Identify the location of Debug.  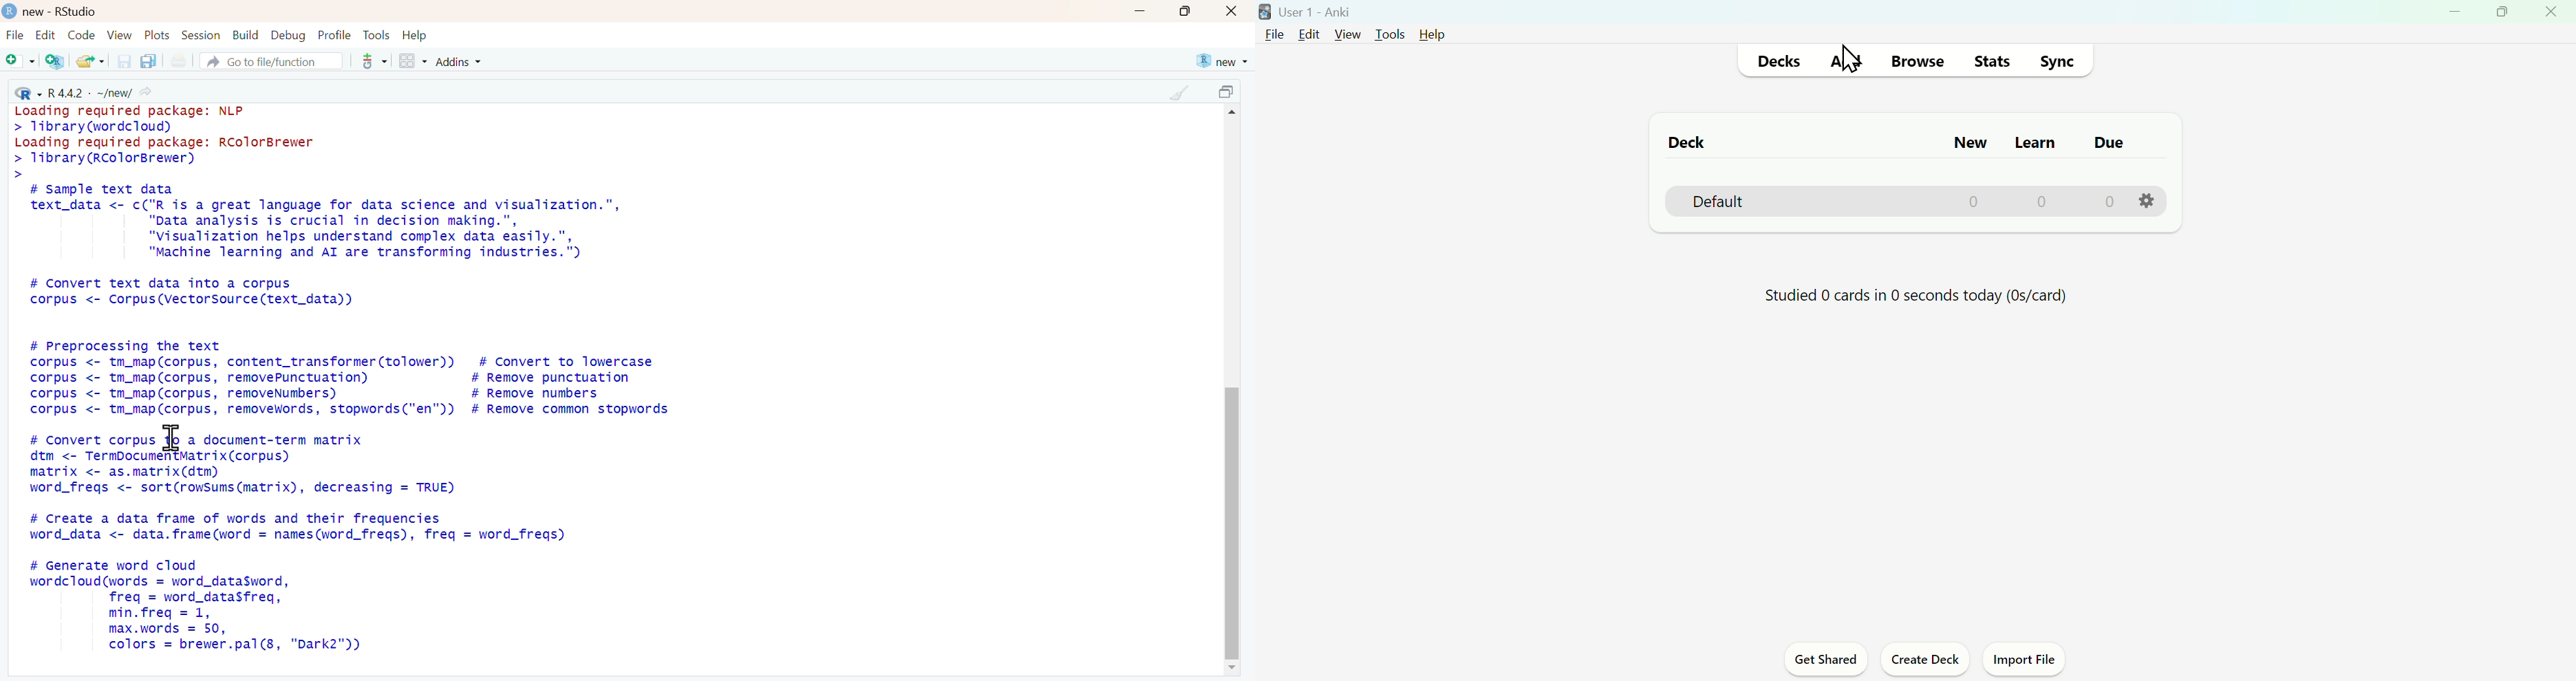
(289, 37).